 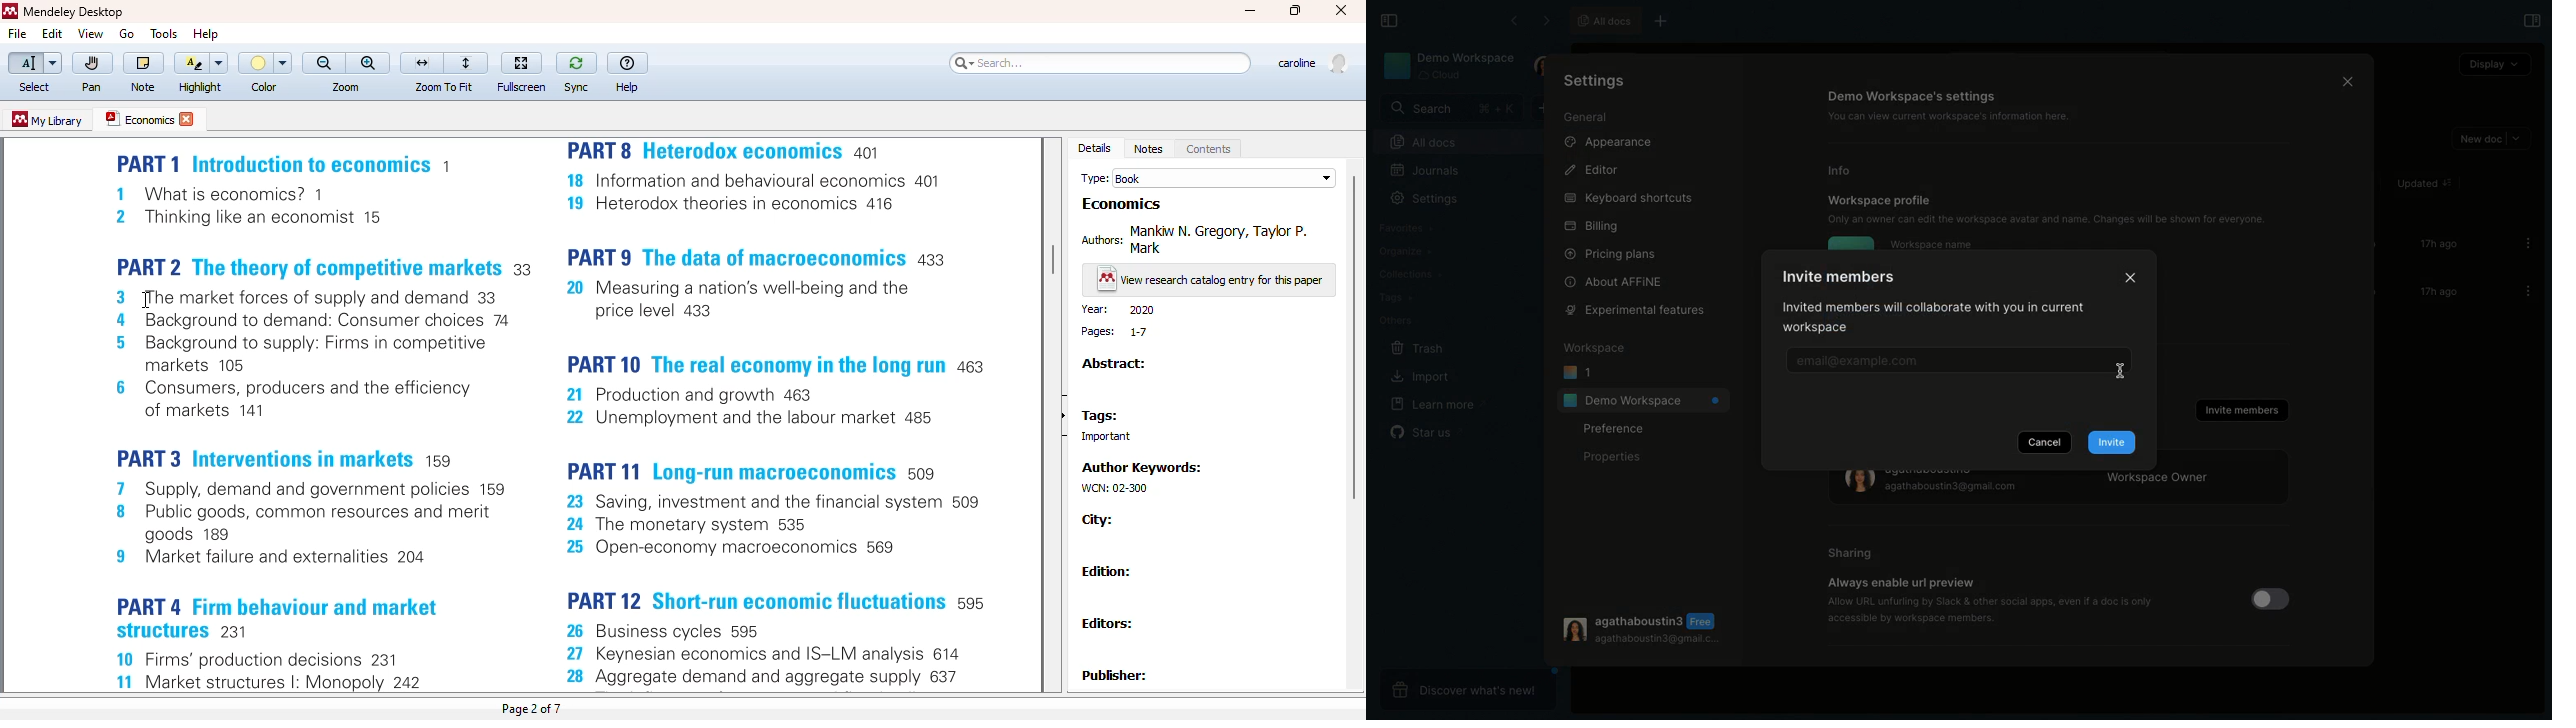 I want to click on 1, so click(x=1579, y=373).